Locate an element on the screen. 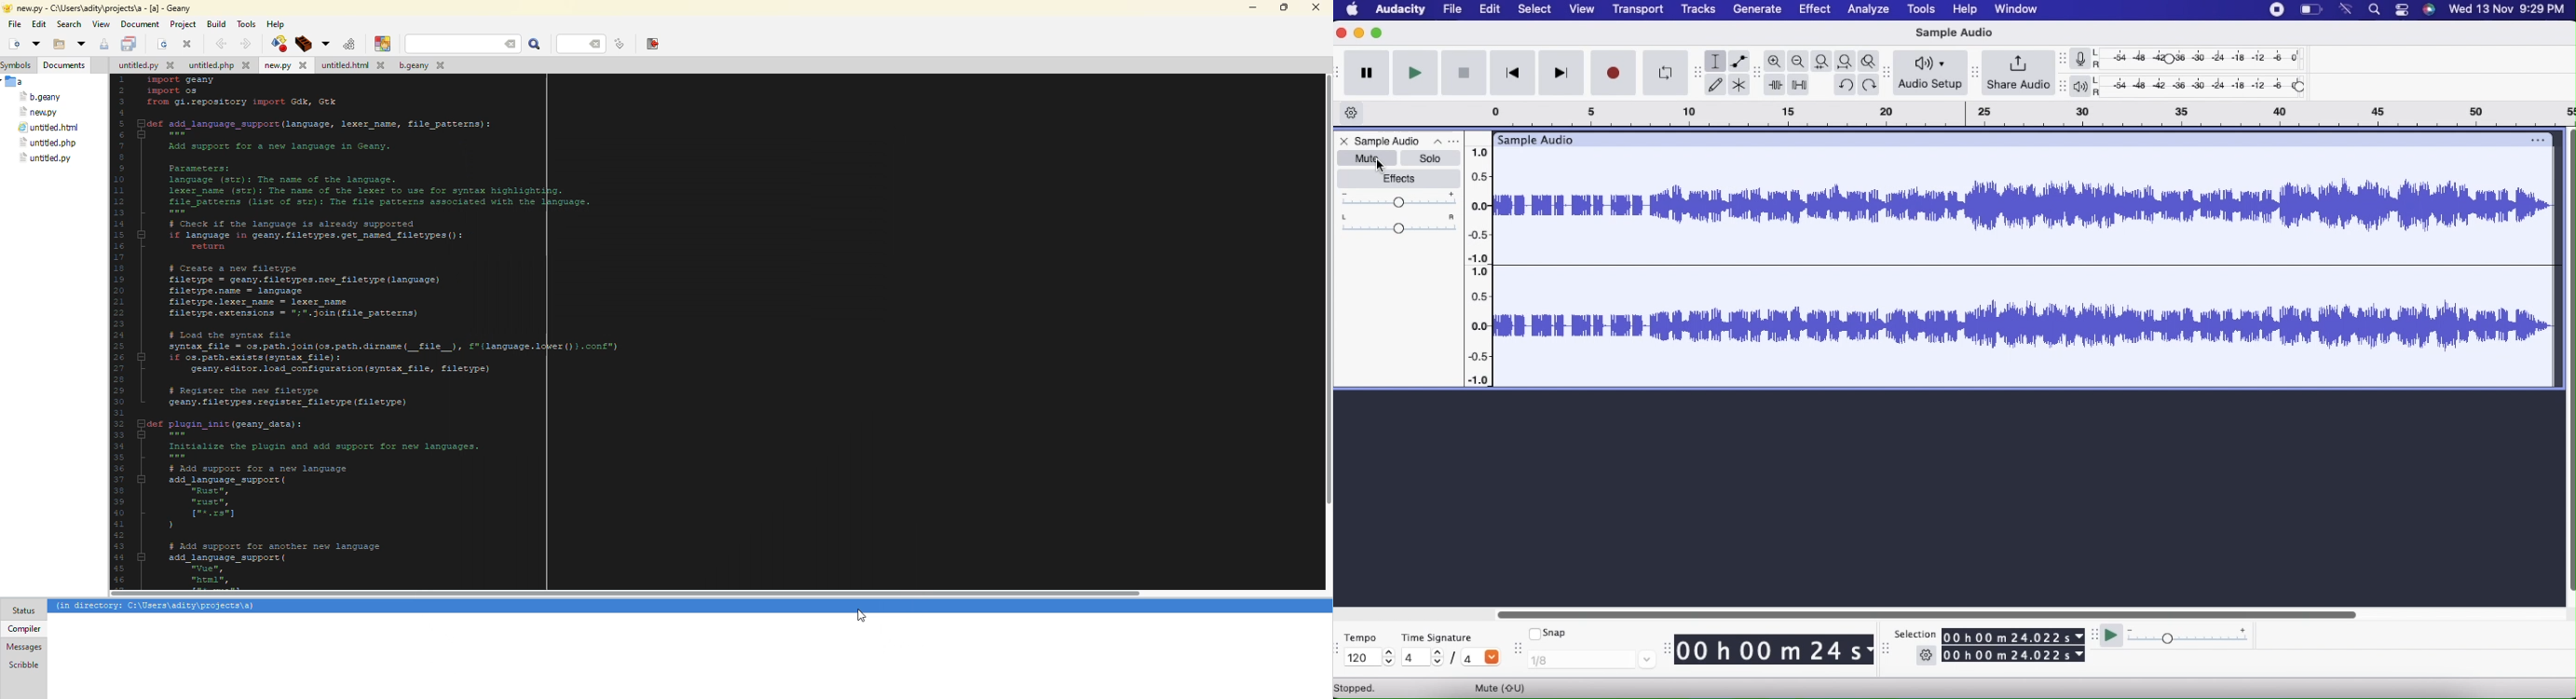 The image size is (2576, 700). Adjust is located at coordinates (1759, 75).